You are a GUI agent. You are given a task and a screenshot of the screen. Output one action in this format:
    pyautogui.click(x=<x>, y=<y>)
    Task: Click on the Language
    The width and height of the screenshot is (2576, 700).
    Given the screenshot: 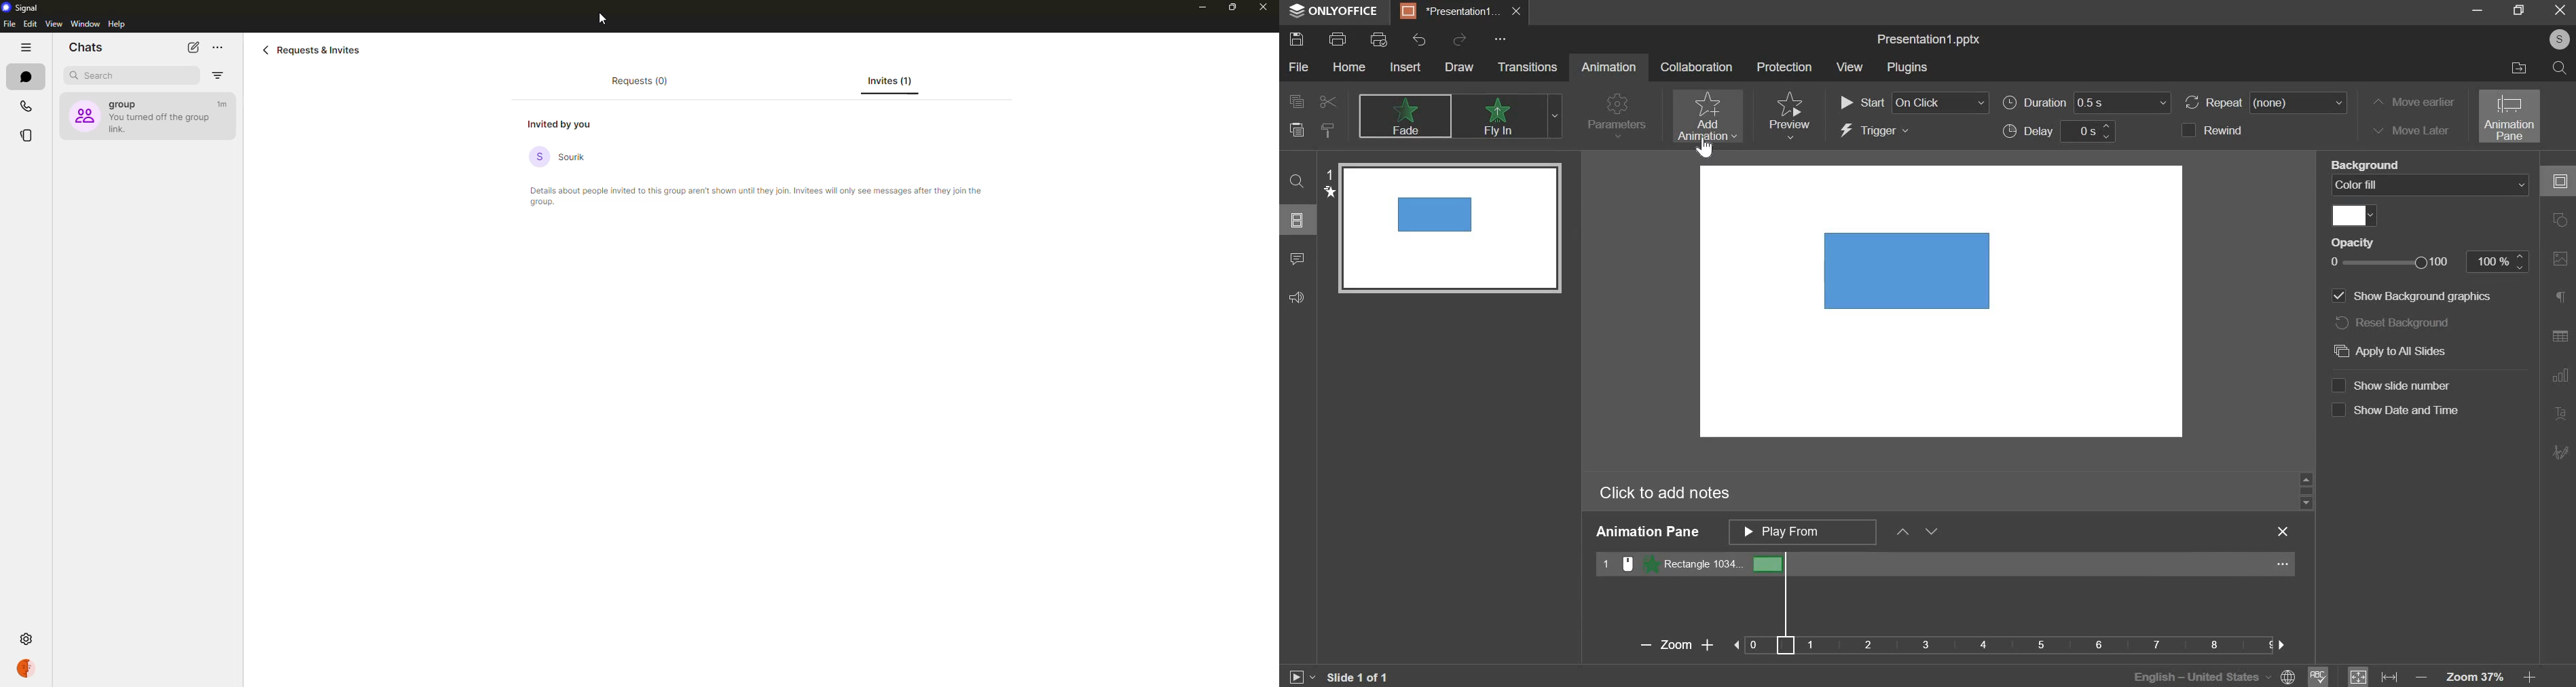 What is the action you would take?
    pyautogui.click(x=2287, y=676)
    